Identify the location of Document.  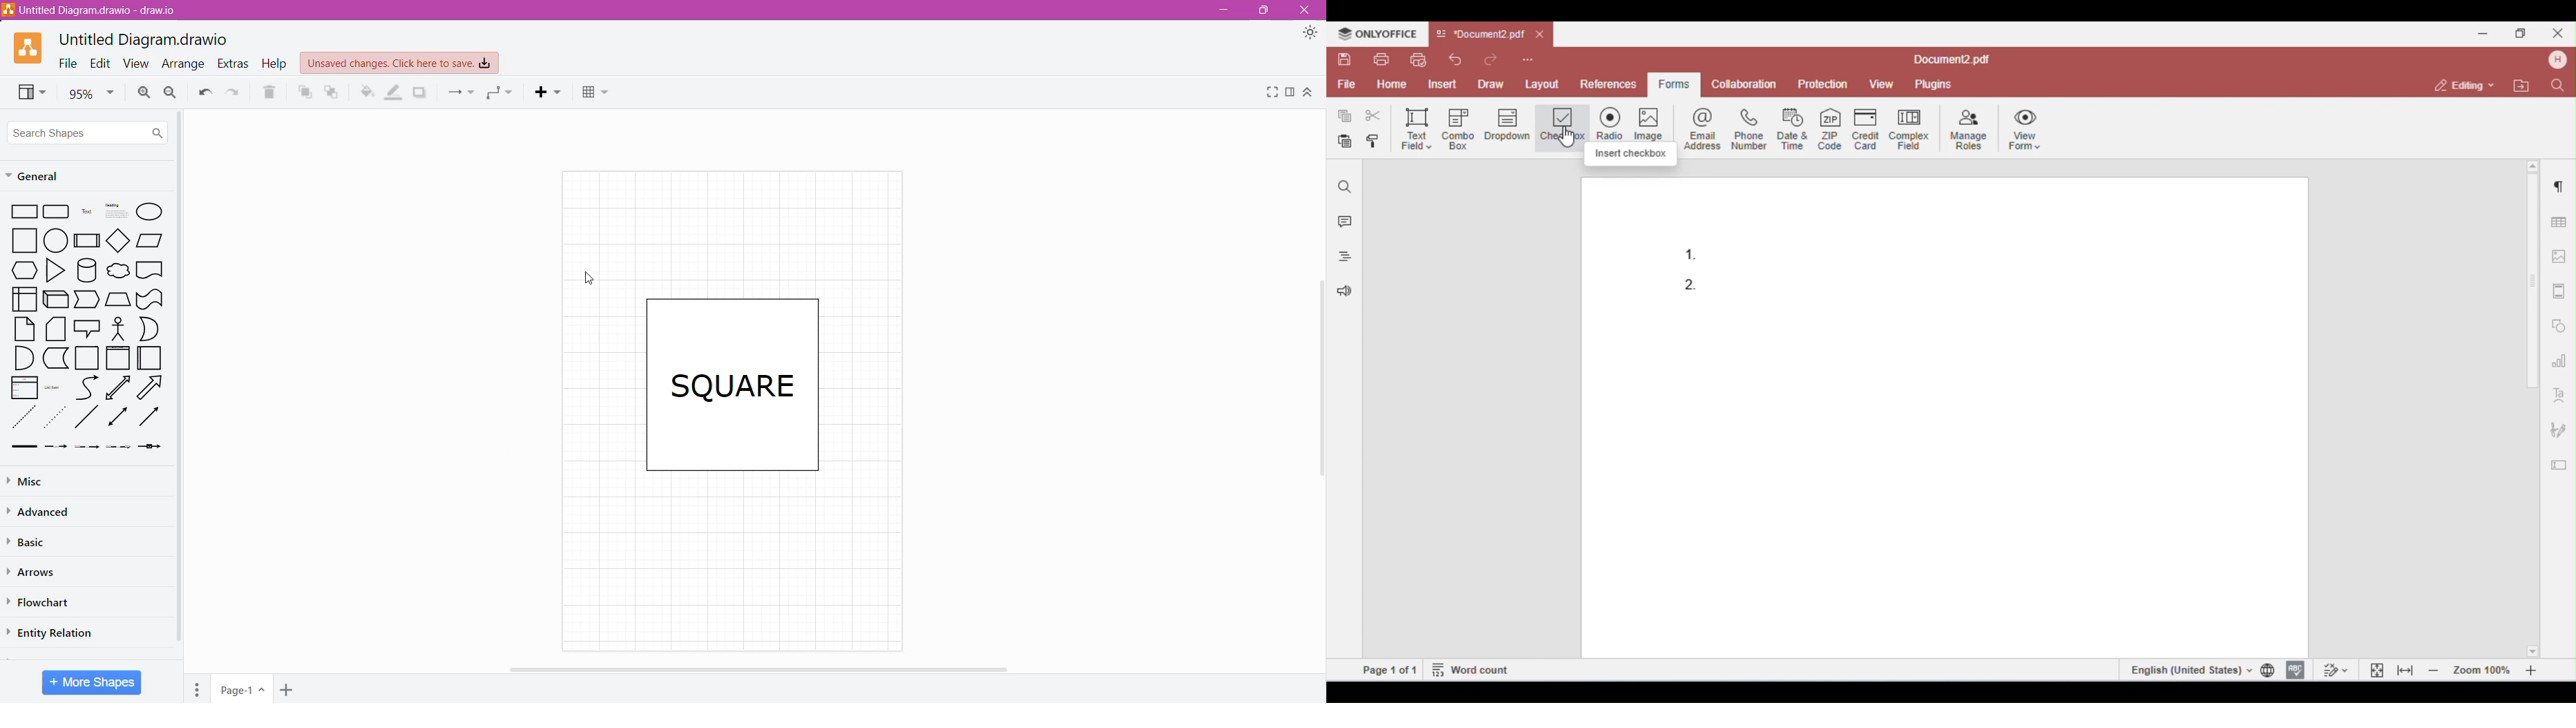
(150, 270).